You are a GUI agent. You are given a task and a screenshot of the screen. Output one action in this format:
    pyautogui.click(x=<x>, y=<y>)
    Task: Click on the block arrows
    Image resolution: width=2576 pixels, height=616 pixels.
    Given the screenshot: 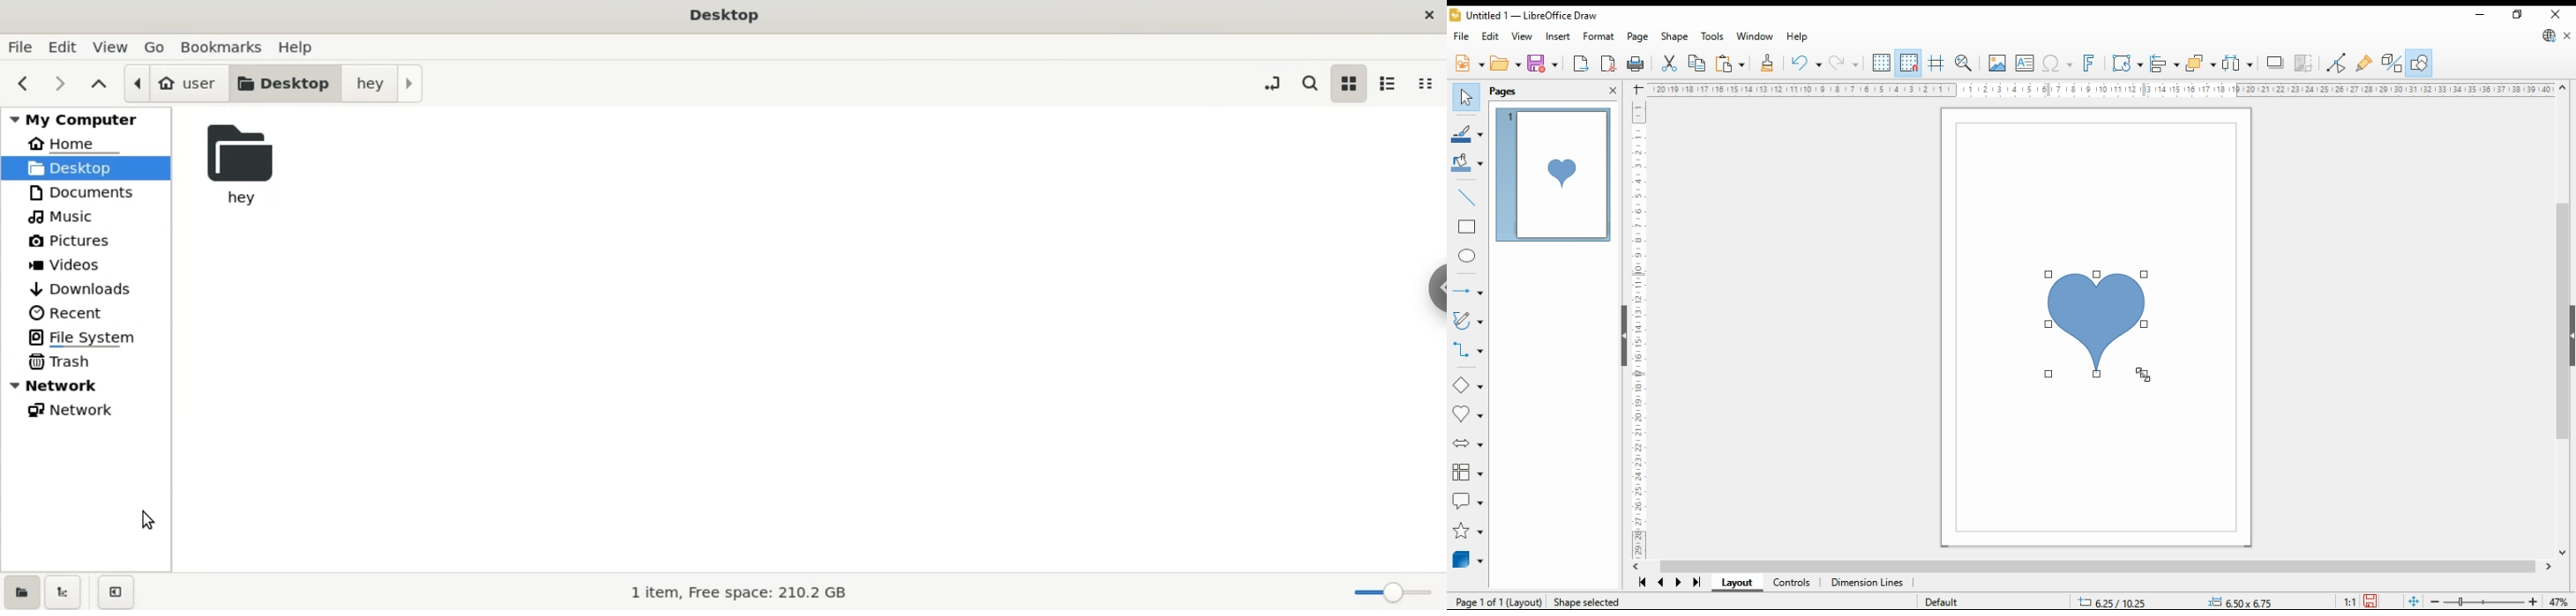 What is the action you would take?
    pyautogui.click(x=1466, y=445)
    